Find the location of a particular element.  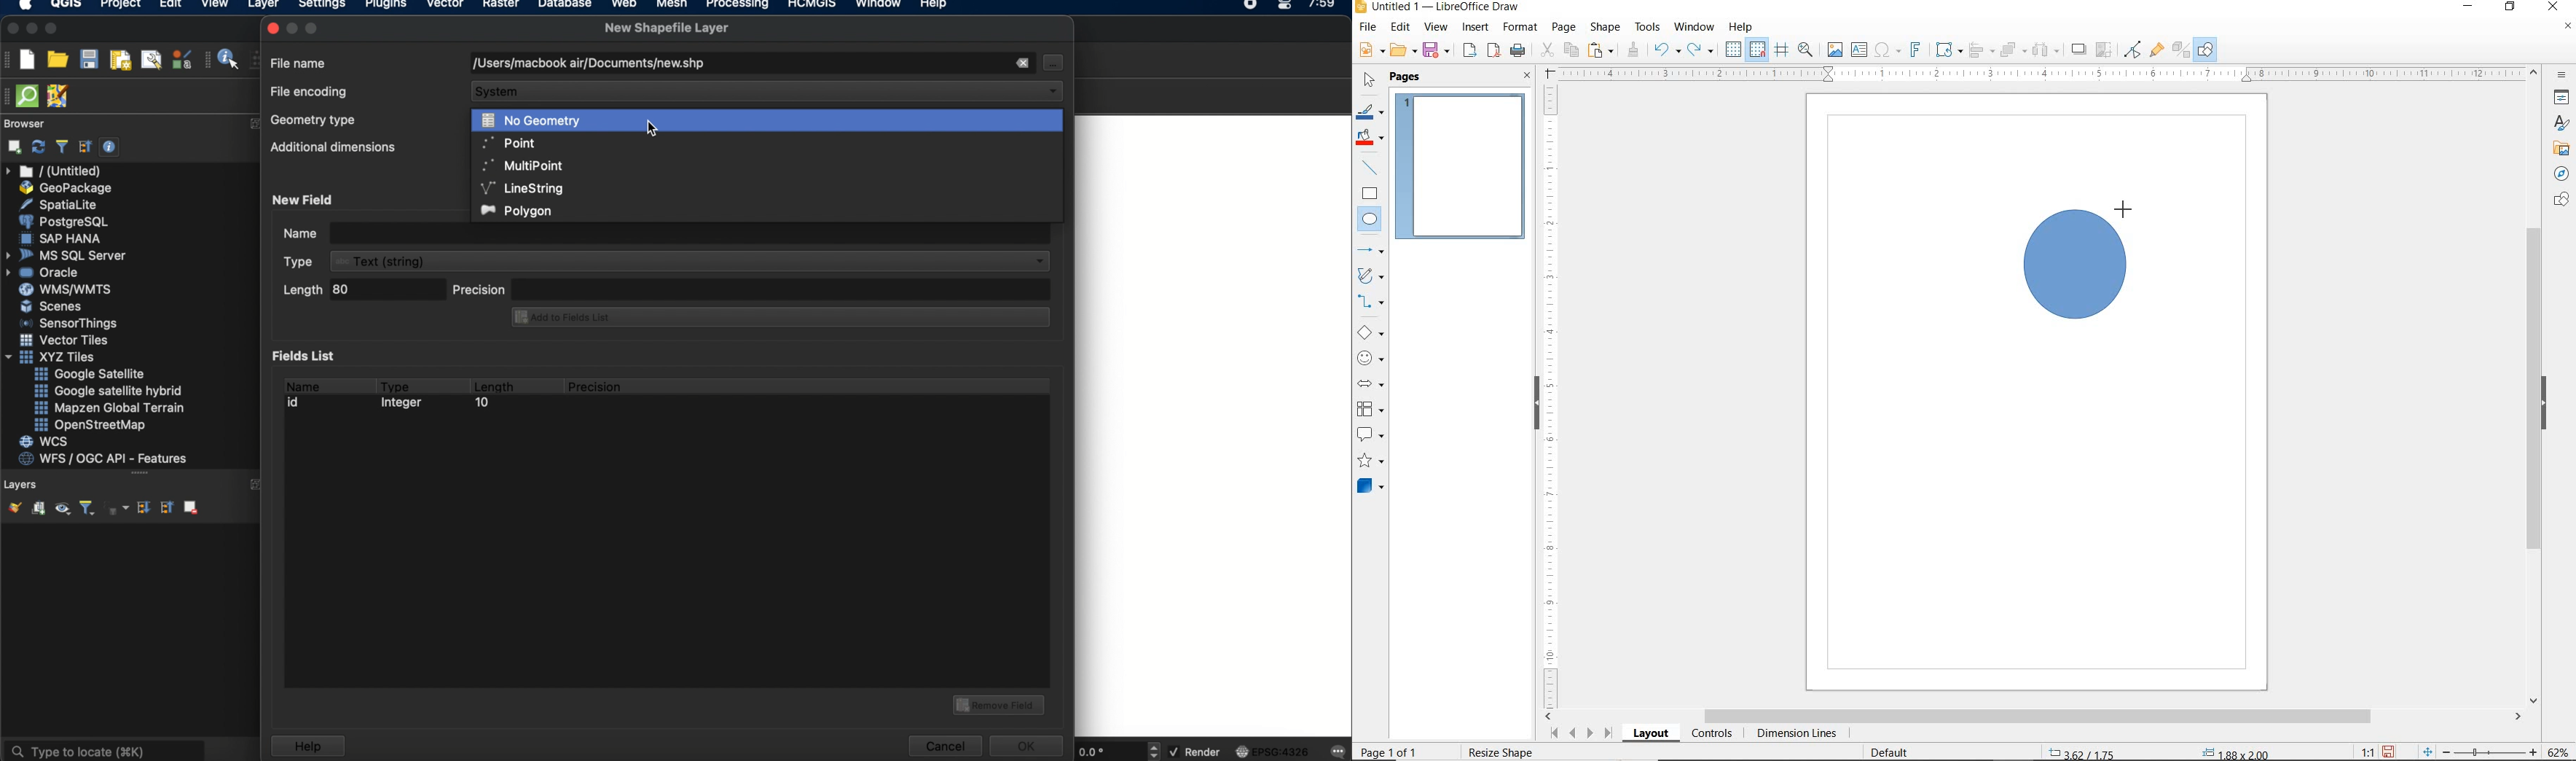

google satellite hybrid is located at coordinates (110, 391).